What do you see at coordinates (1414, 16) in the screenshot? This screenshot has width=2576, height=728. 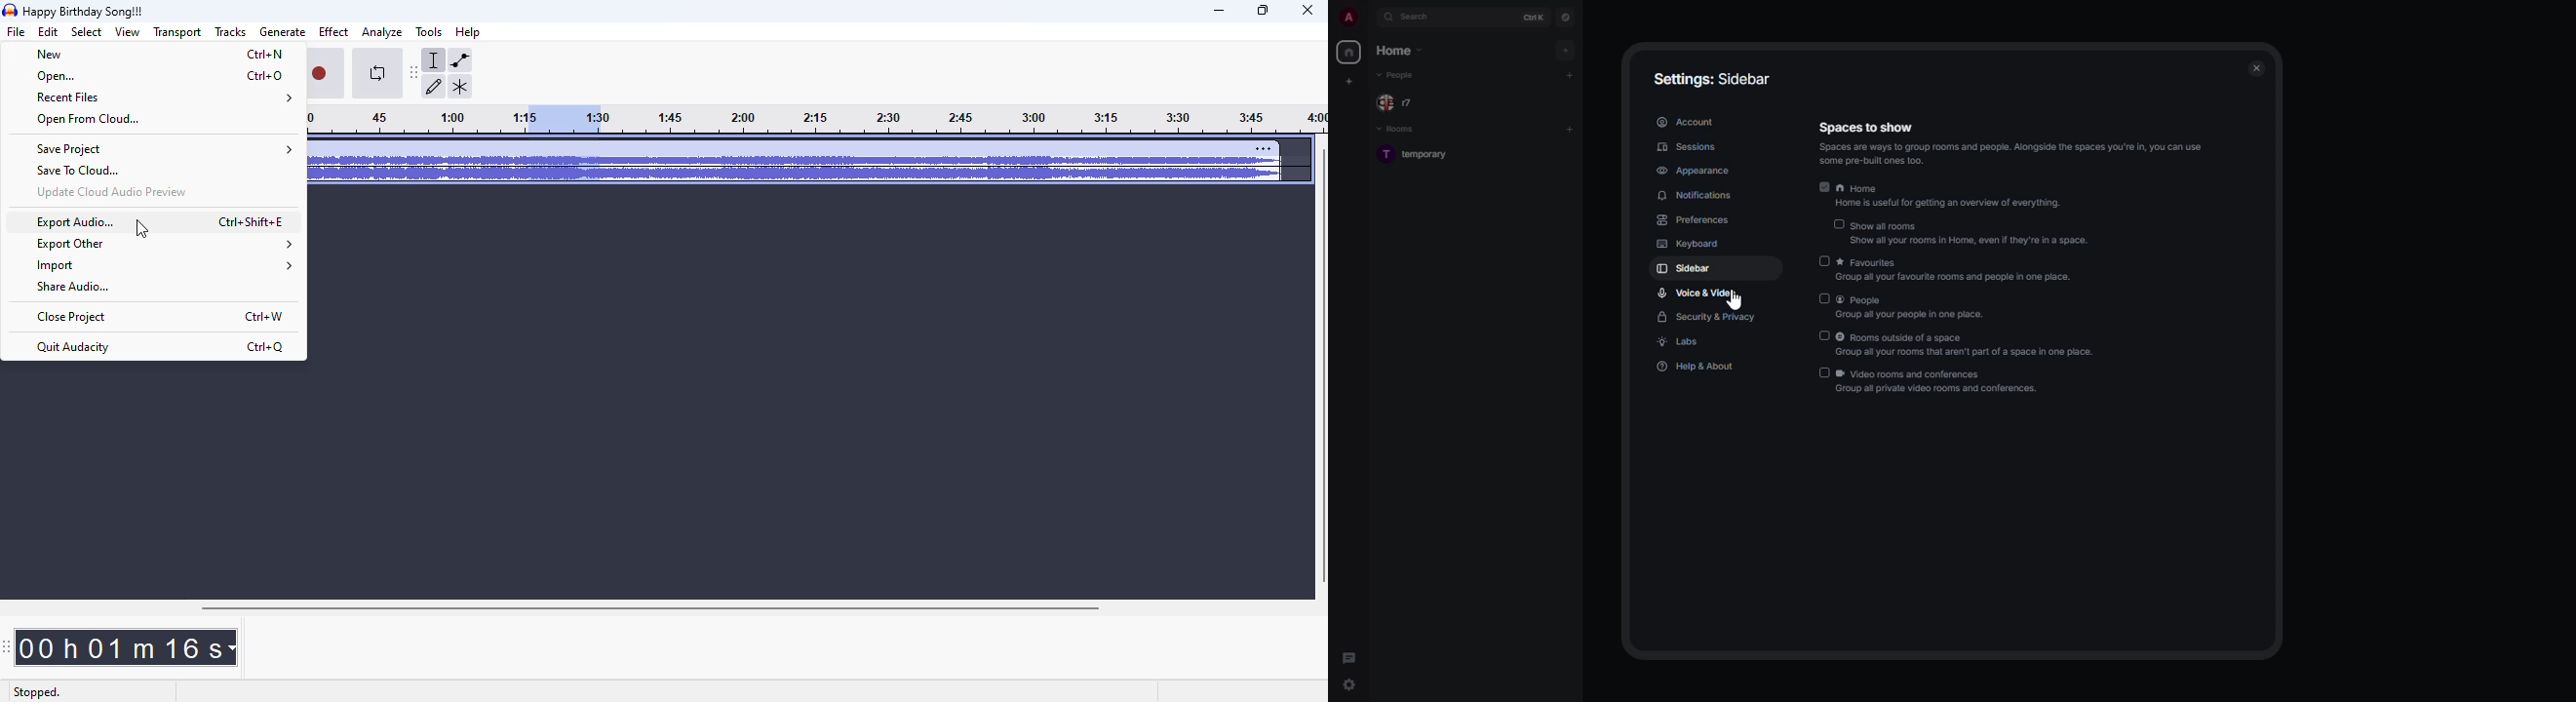 I see `search` at bounding box center [1414, 16].